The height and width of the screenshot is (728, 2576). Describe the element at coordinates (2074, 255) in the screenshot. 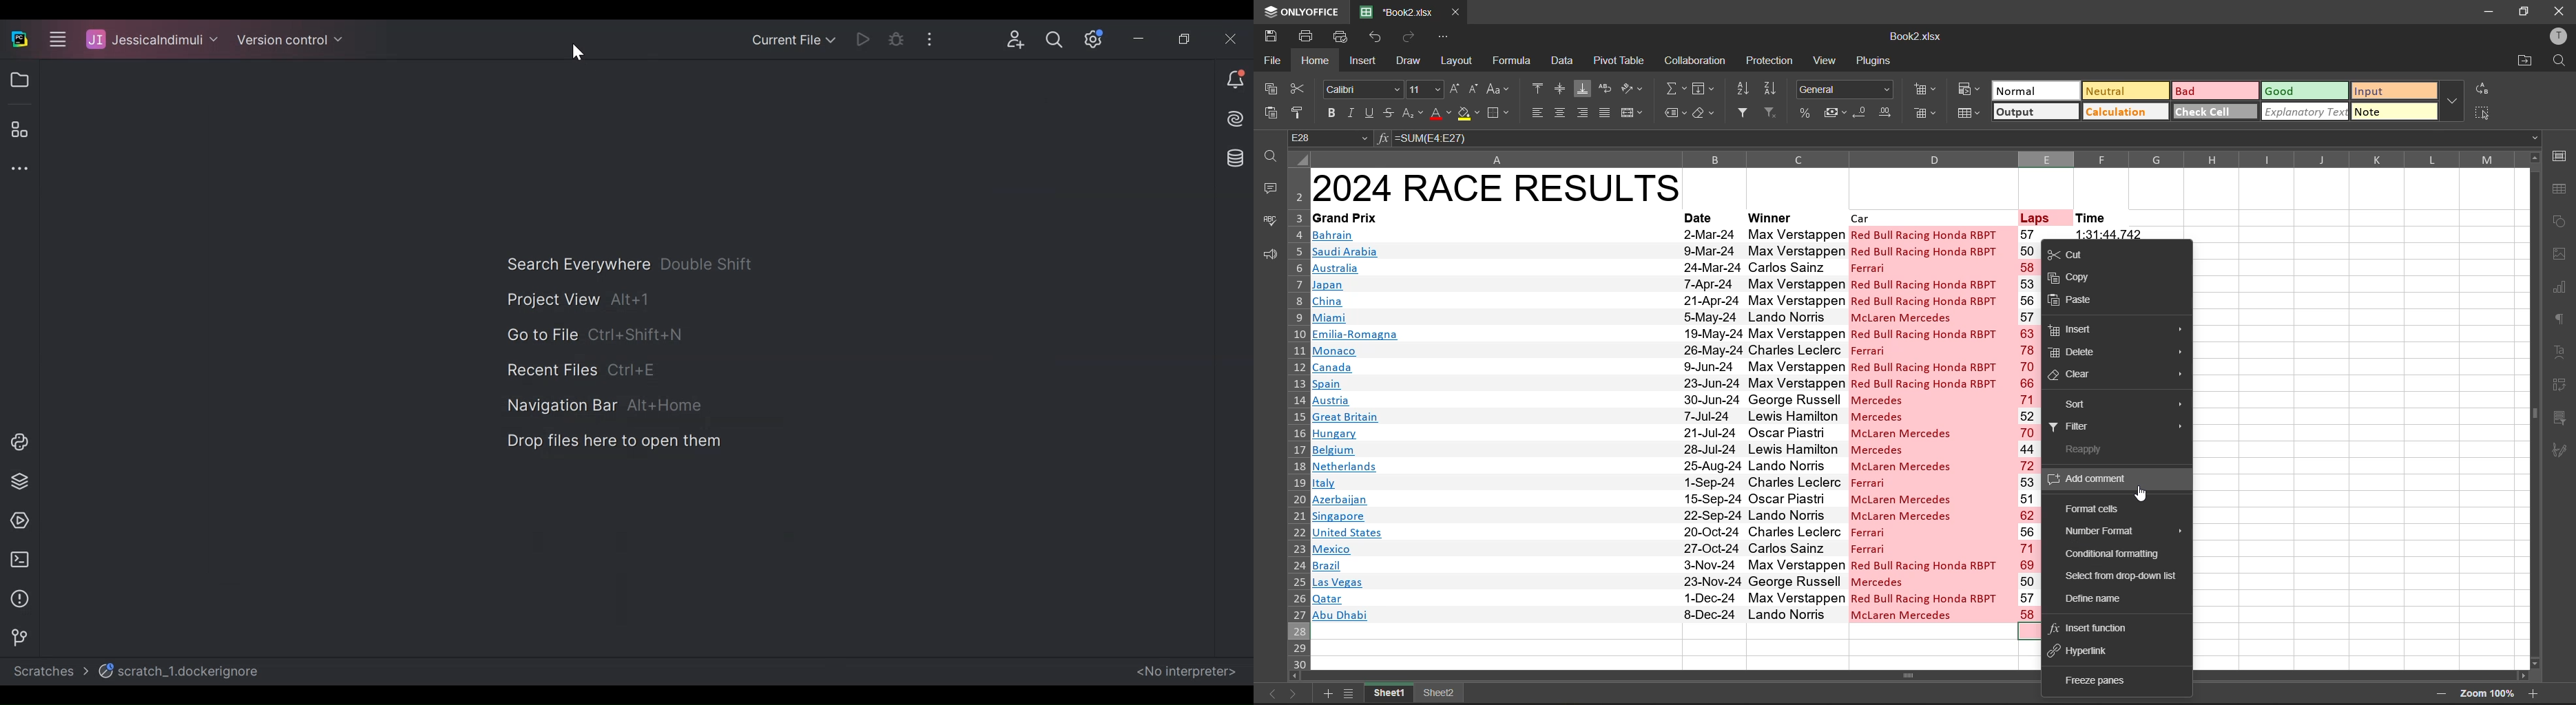

I see `cut` at that location.